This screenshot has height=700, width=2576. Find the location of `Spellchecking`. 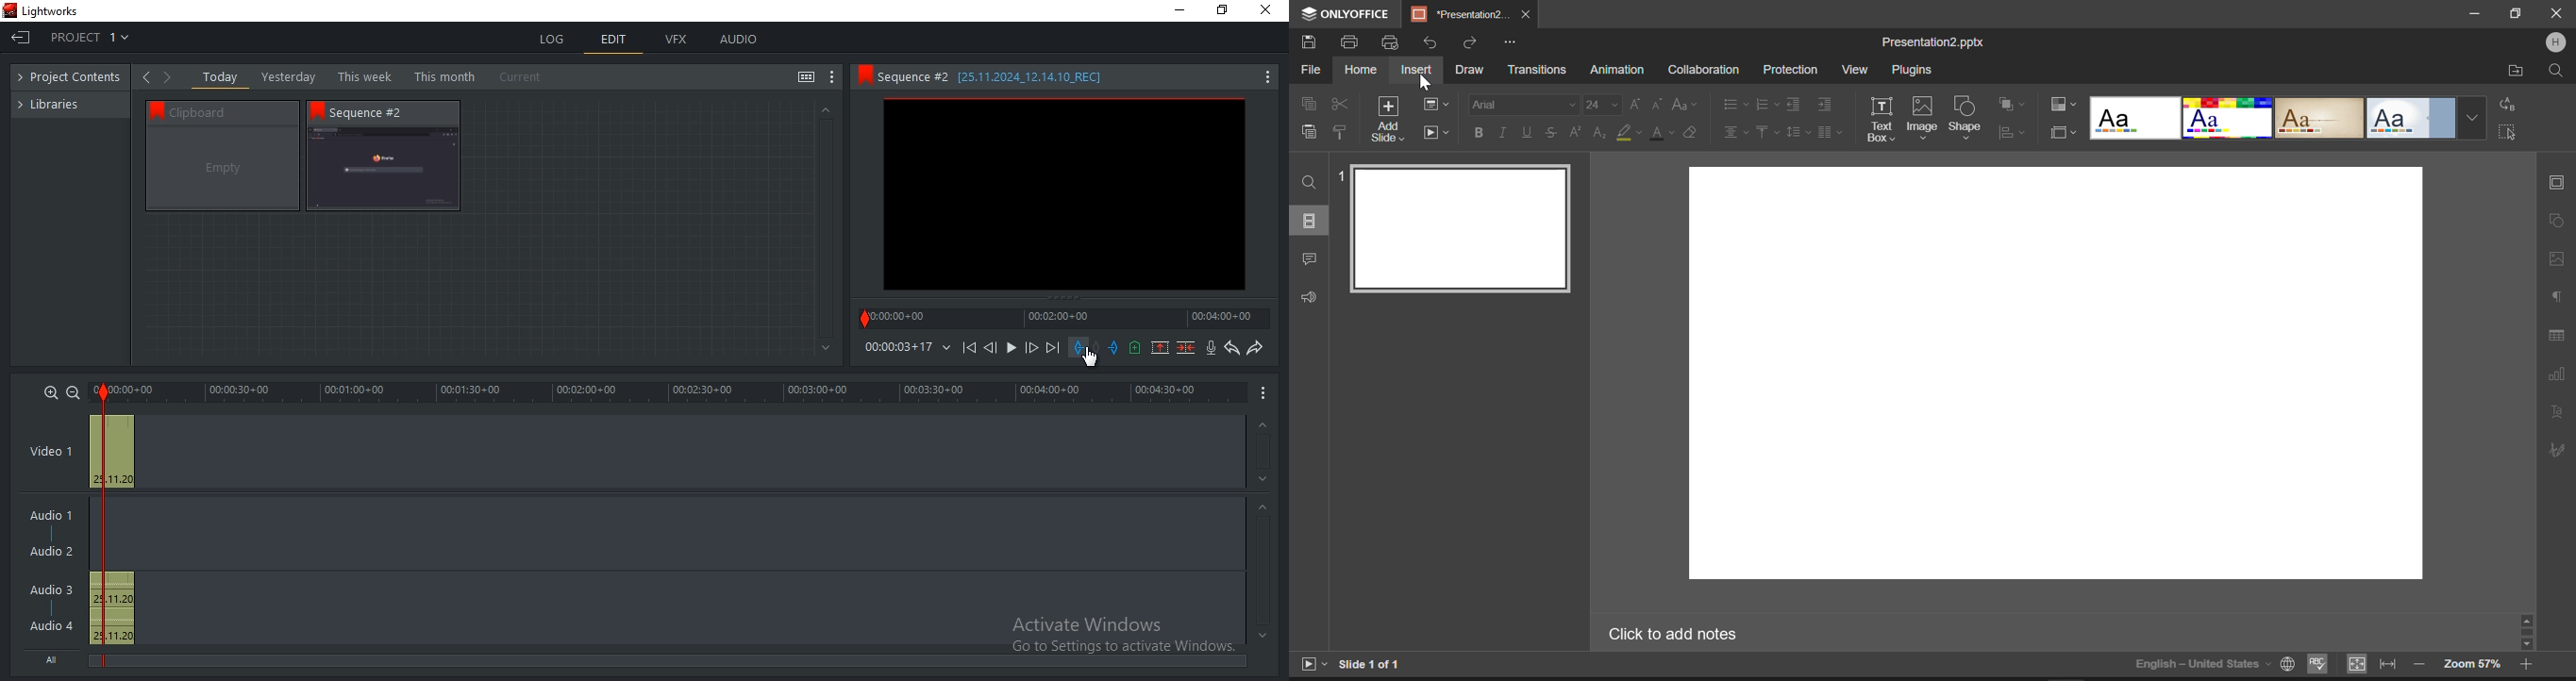

Spellchecking is located at coordinates (2318, 665).